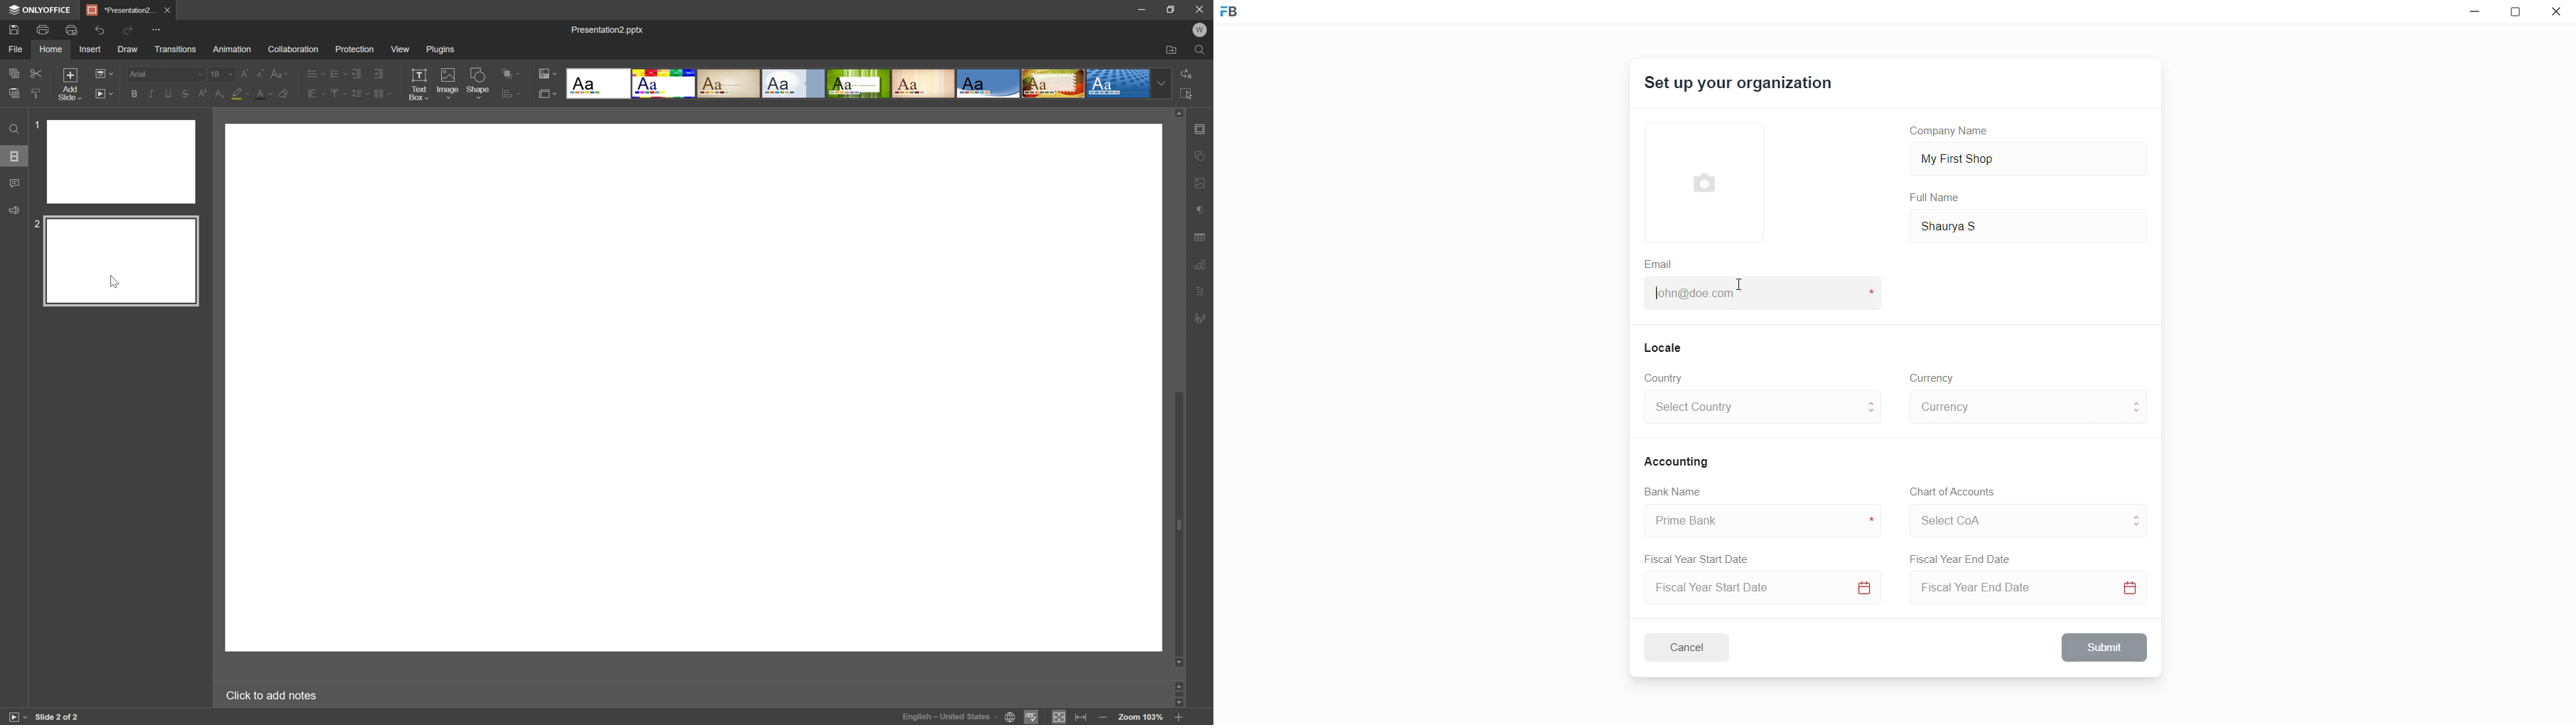  Describe the element at coordinates (2140, 414) in the screenshot. I see `move to below currency` at that location.